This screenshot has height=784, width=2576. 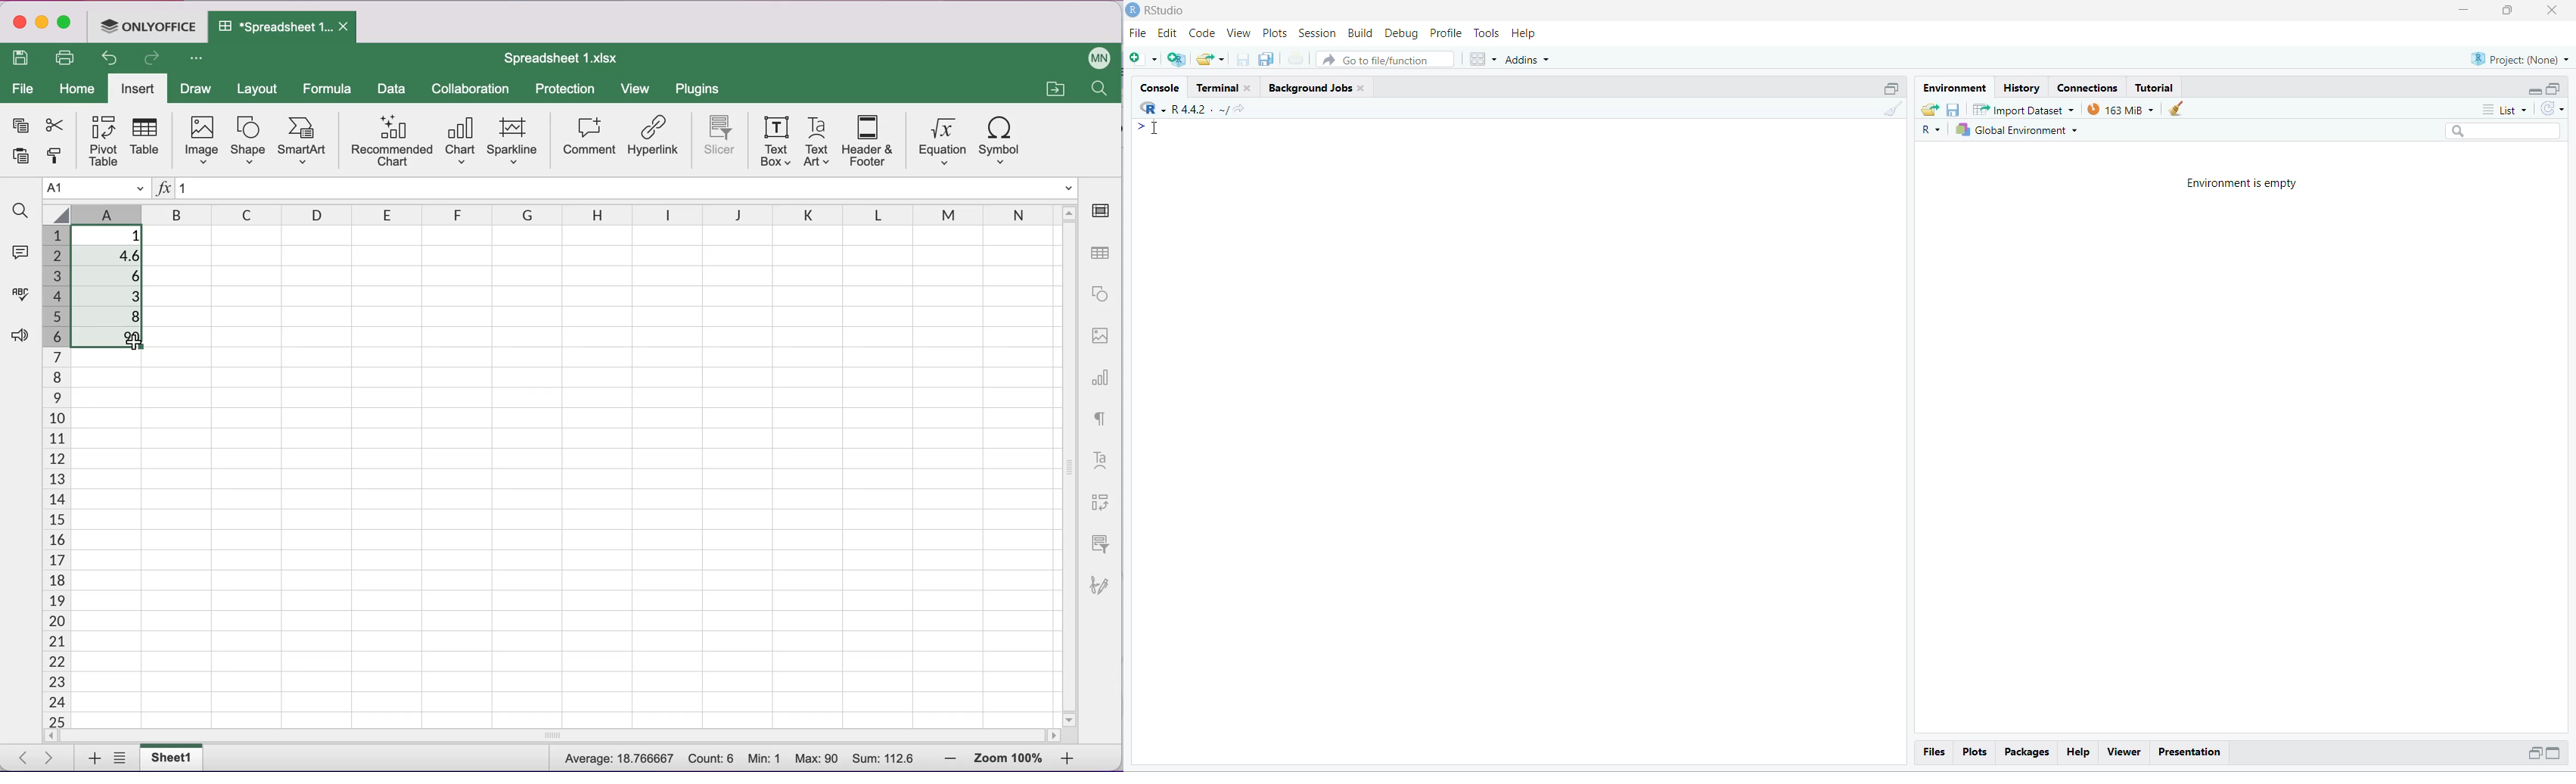 I want to click on vertical scrollbar, so click(x=1068, y=476).